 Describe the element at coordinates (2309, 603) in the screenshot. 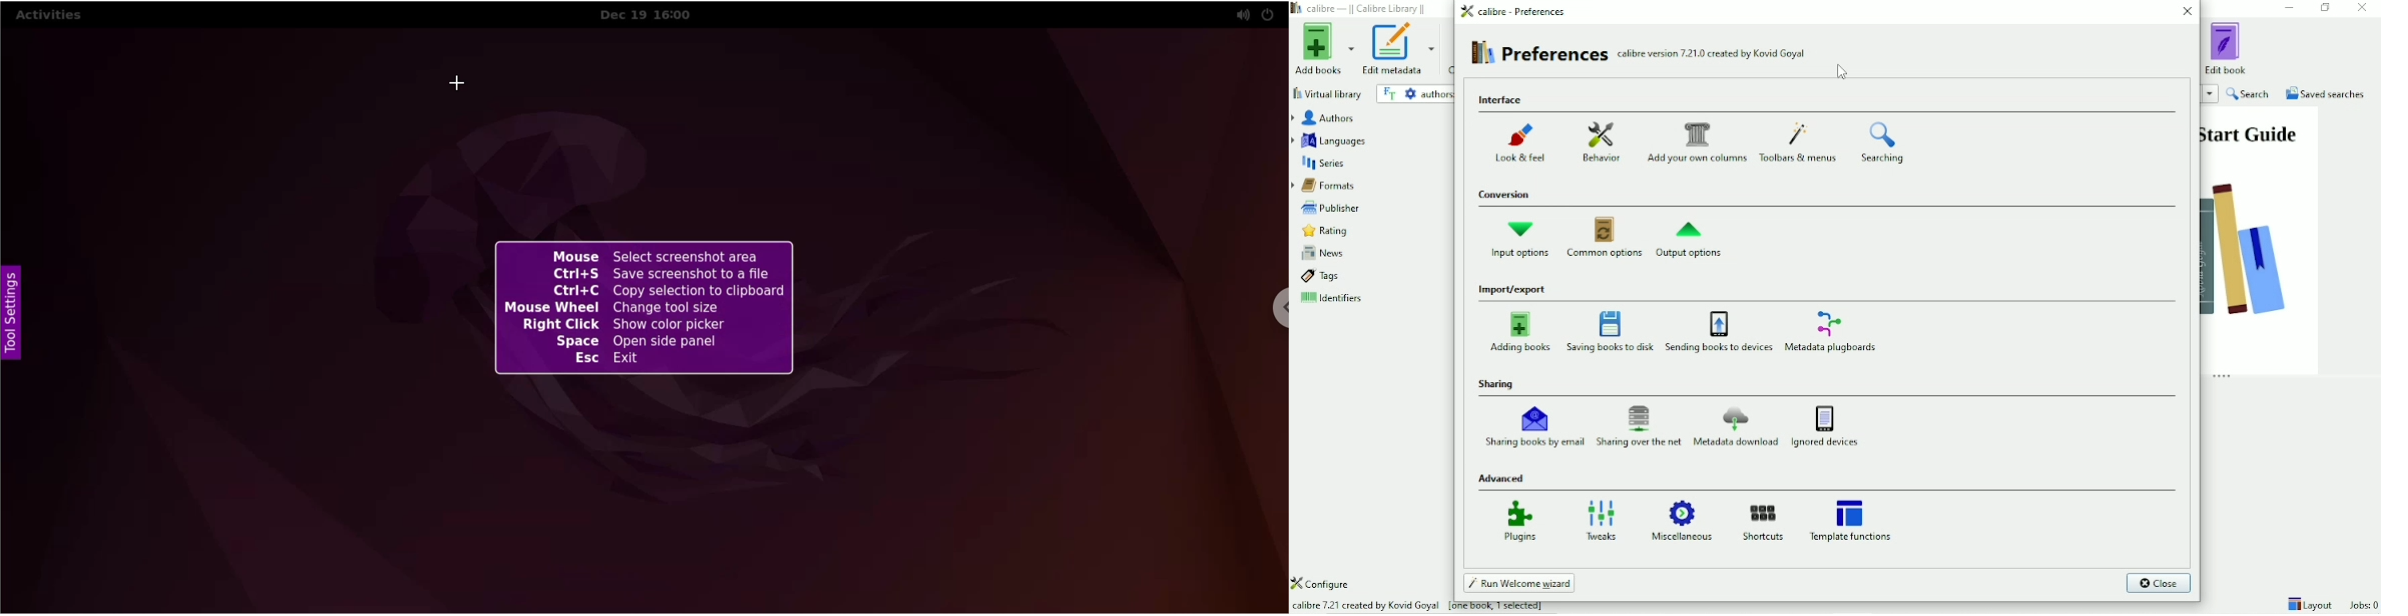

I see `` at that location.